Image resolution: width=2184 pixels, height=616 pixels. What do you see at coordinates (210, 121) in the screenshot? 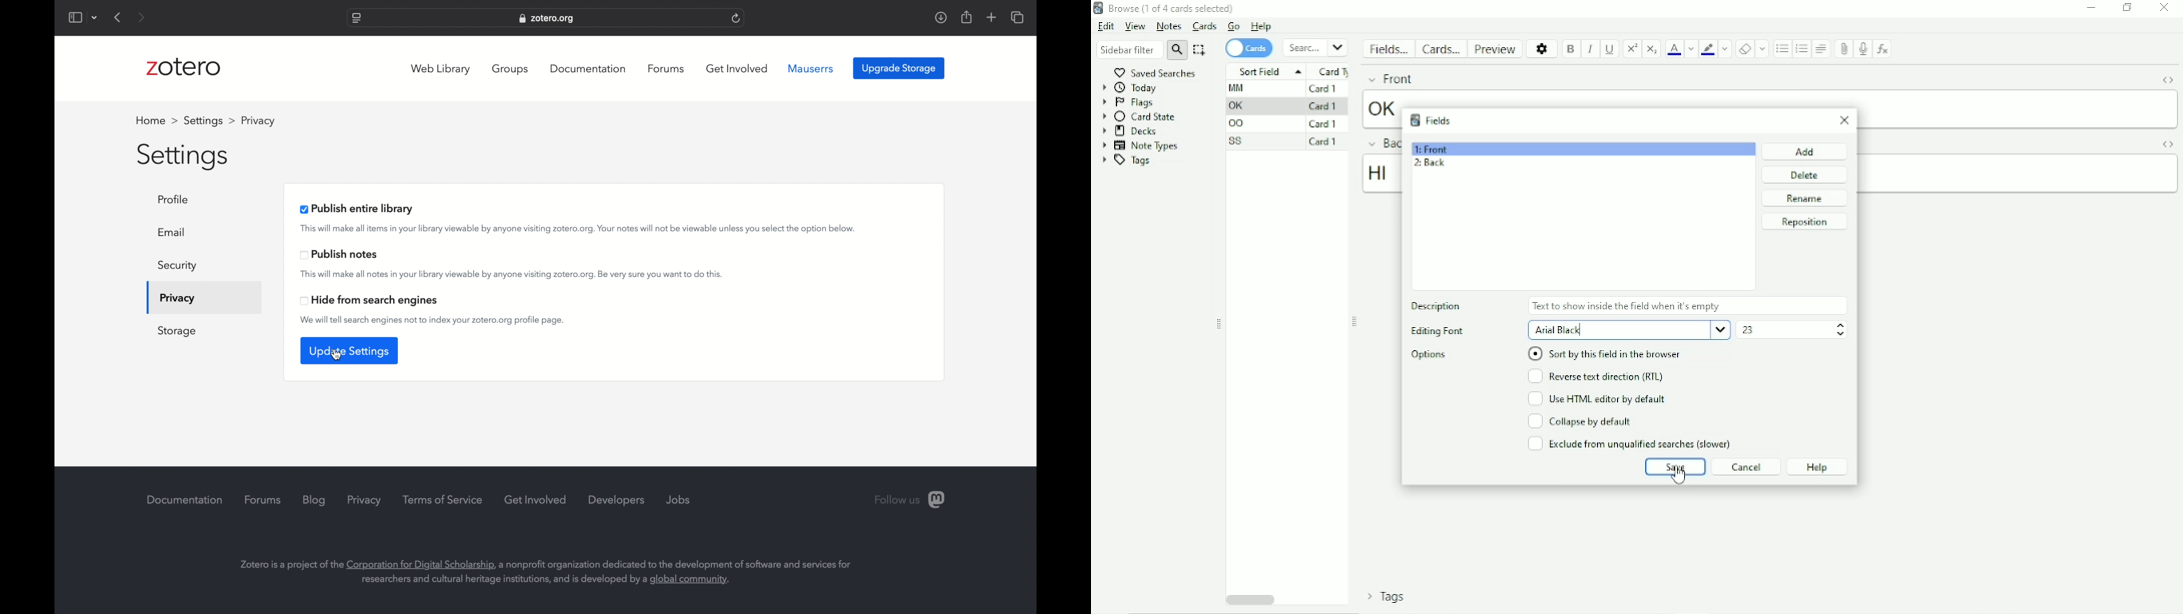
I see `settings` at bounding box center [210, 121].